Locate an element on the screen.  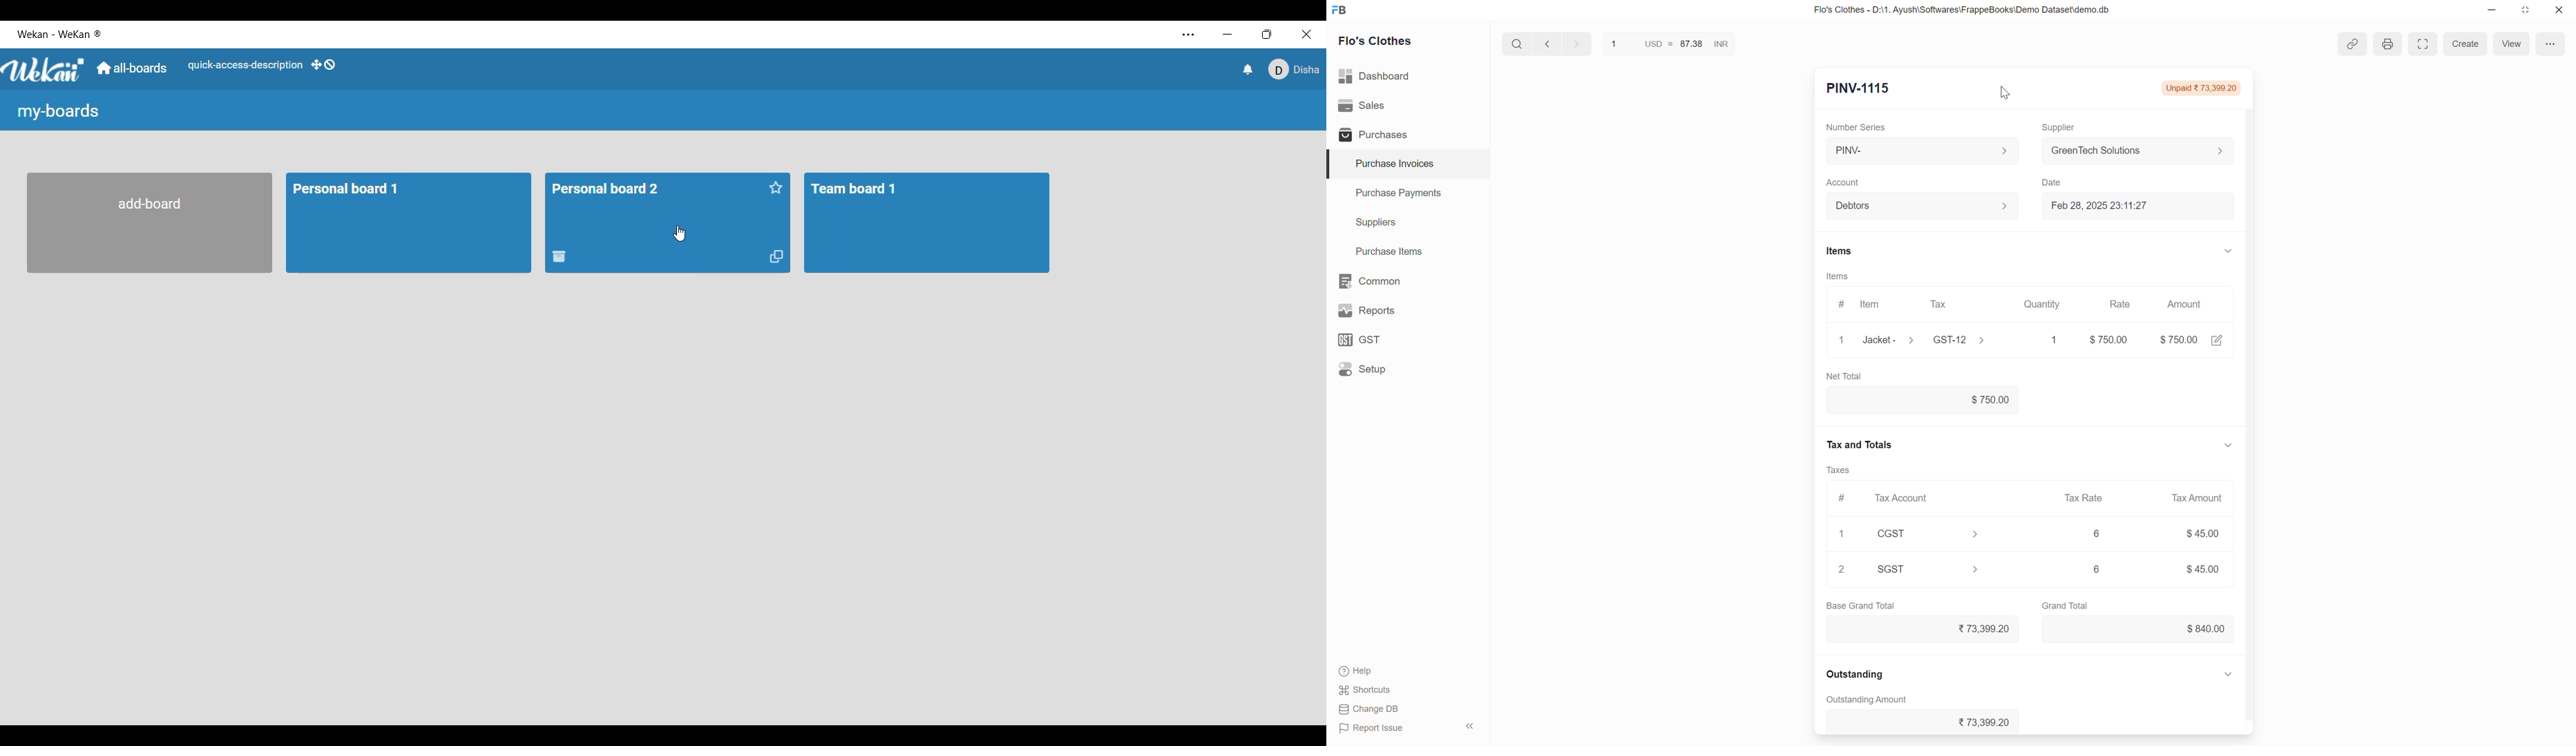
Close is located at coordinates (2559, 9).